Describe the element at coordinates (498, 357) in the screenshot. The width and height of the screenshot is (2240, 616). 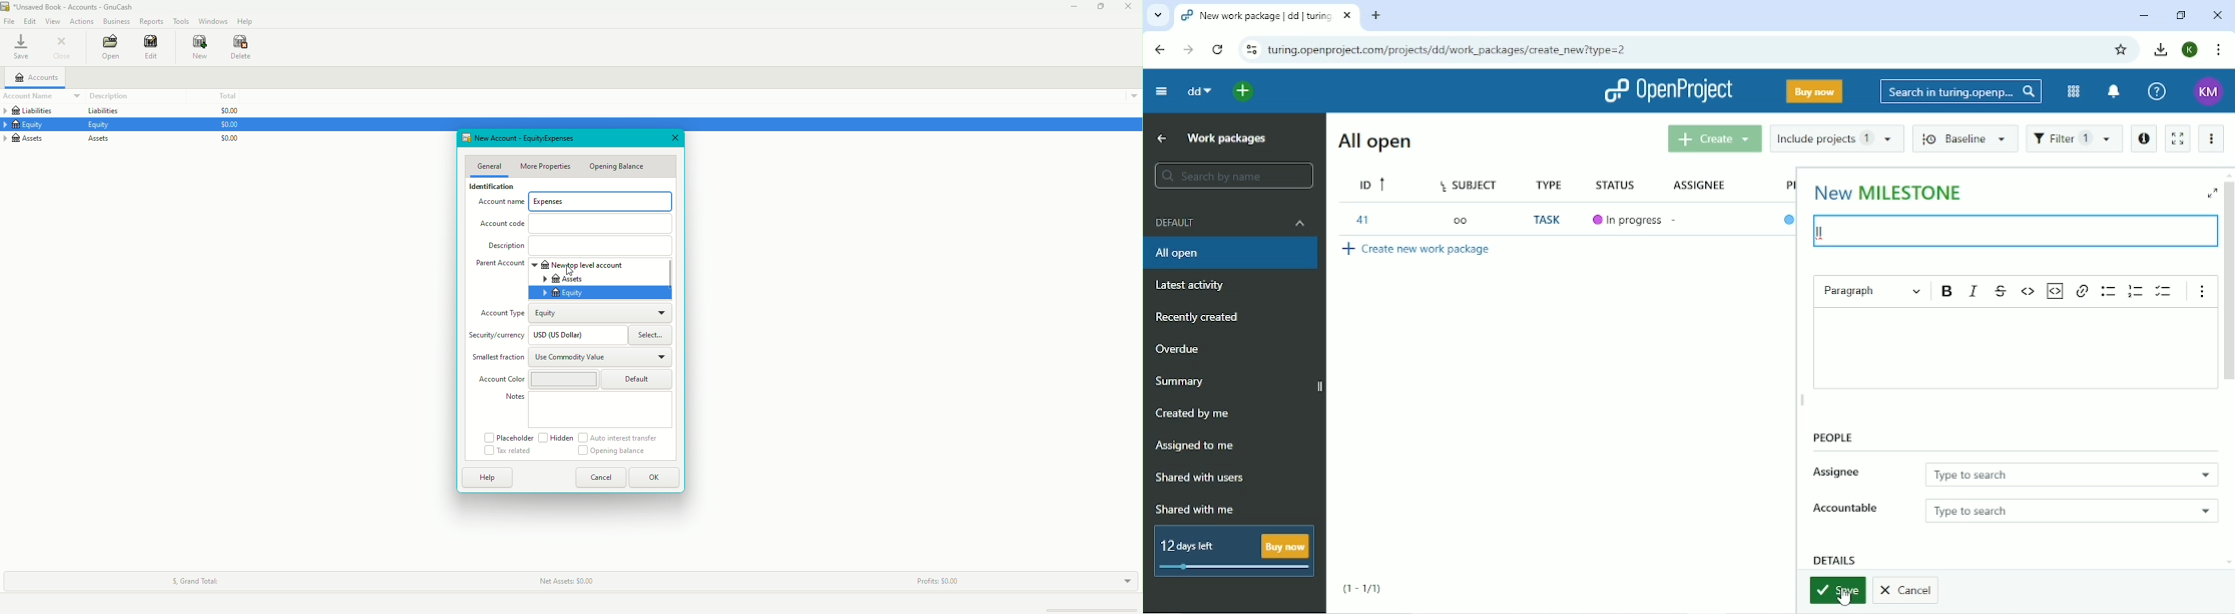
I see `Smallest Fraction` at that location.